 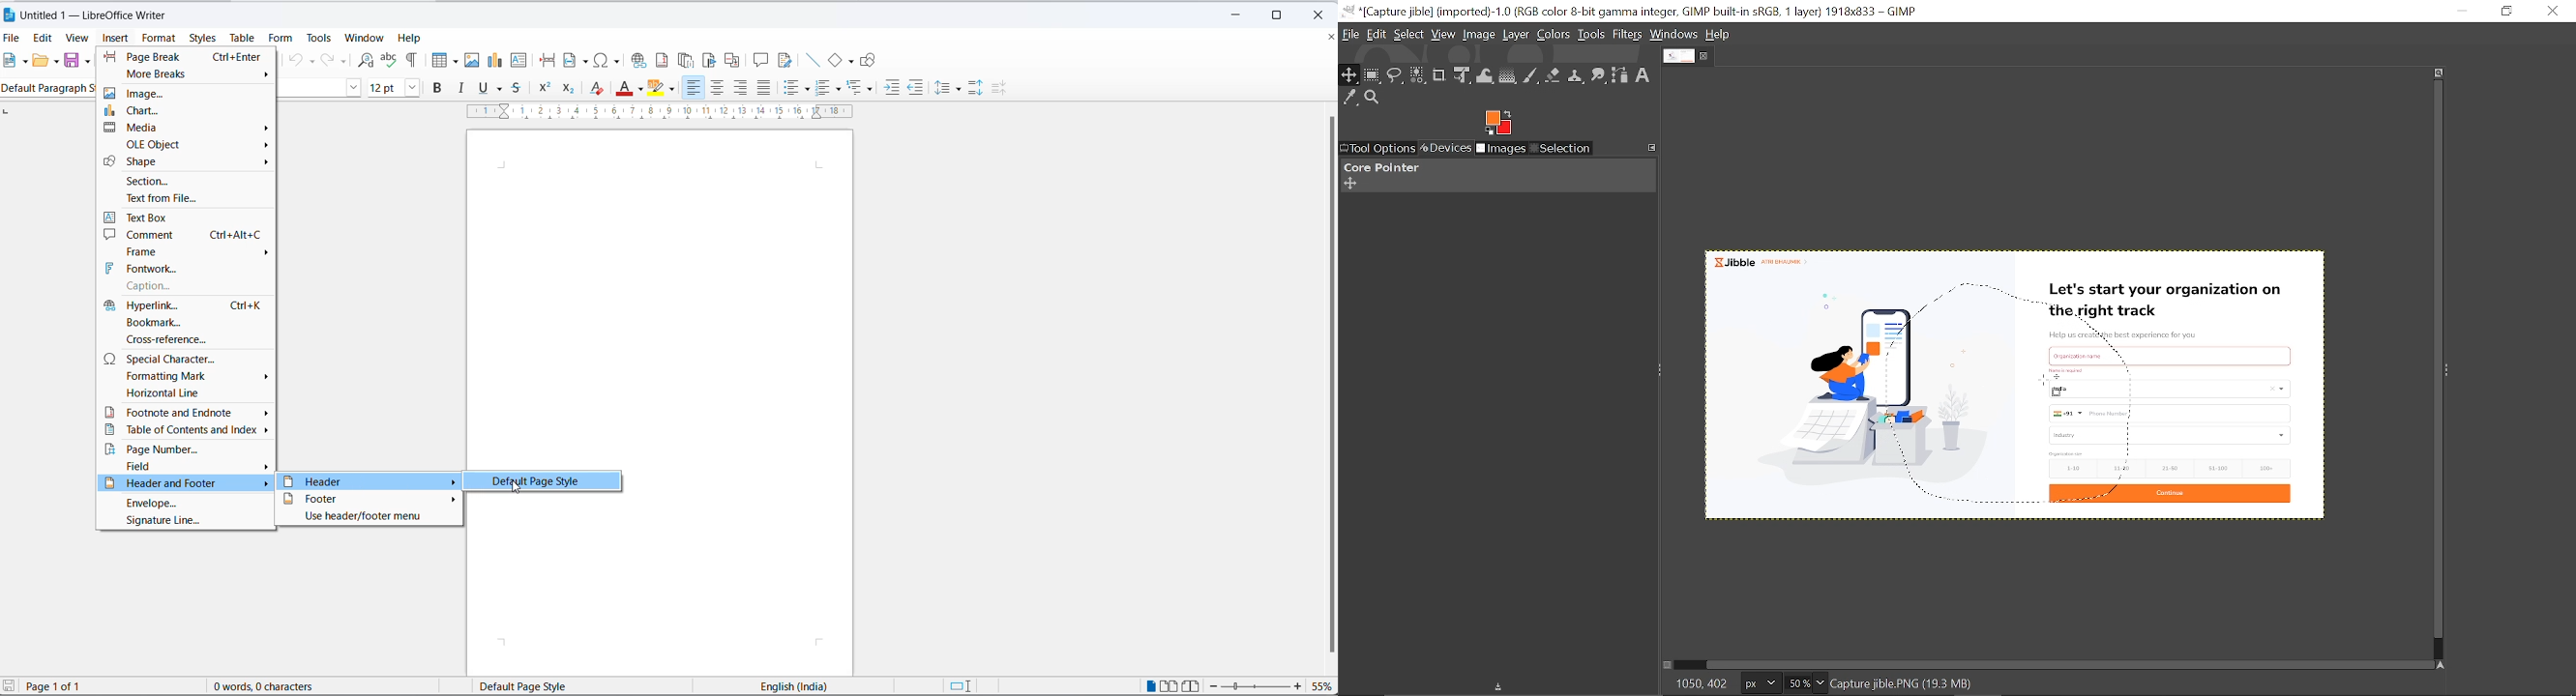 What do you see at coordinates (793, 88) in the screenshot?
I see `toggle unordered list` at bounding box center [793, 88].